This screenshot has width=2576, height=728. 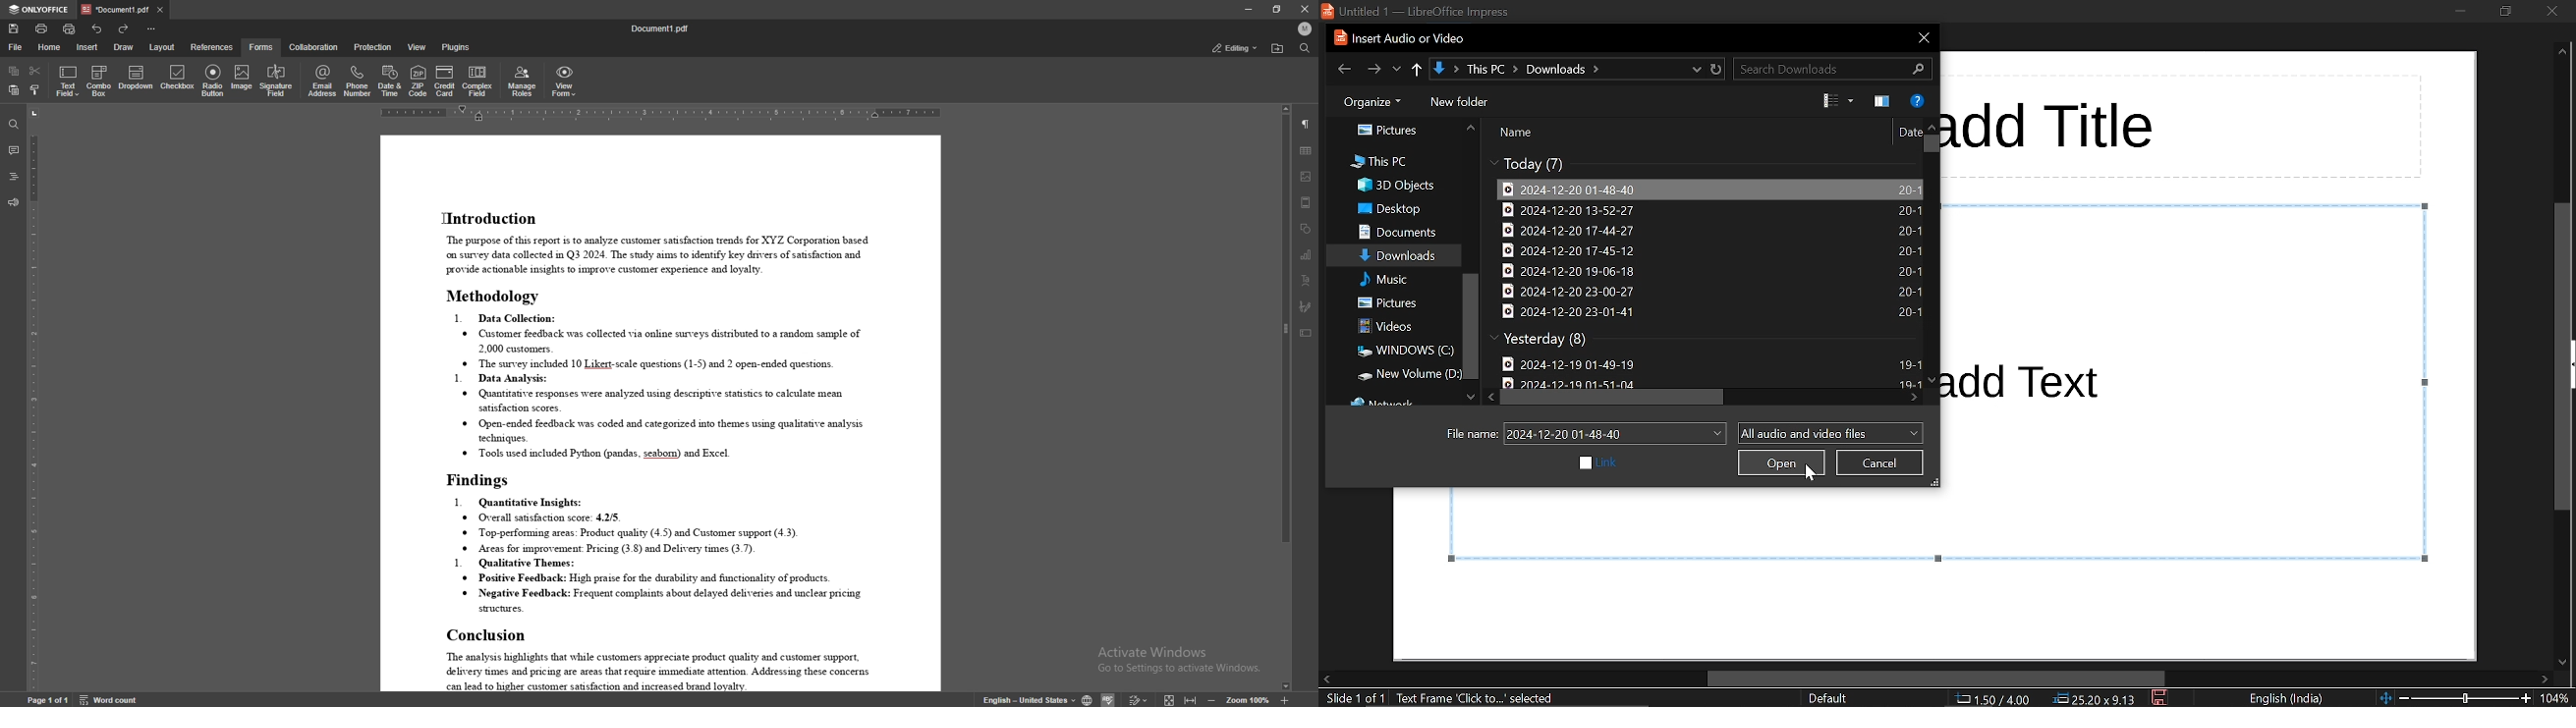 I want to click on zip code, so click(x=419, y=81).